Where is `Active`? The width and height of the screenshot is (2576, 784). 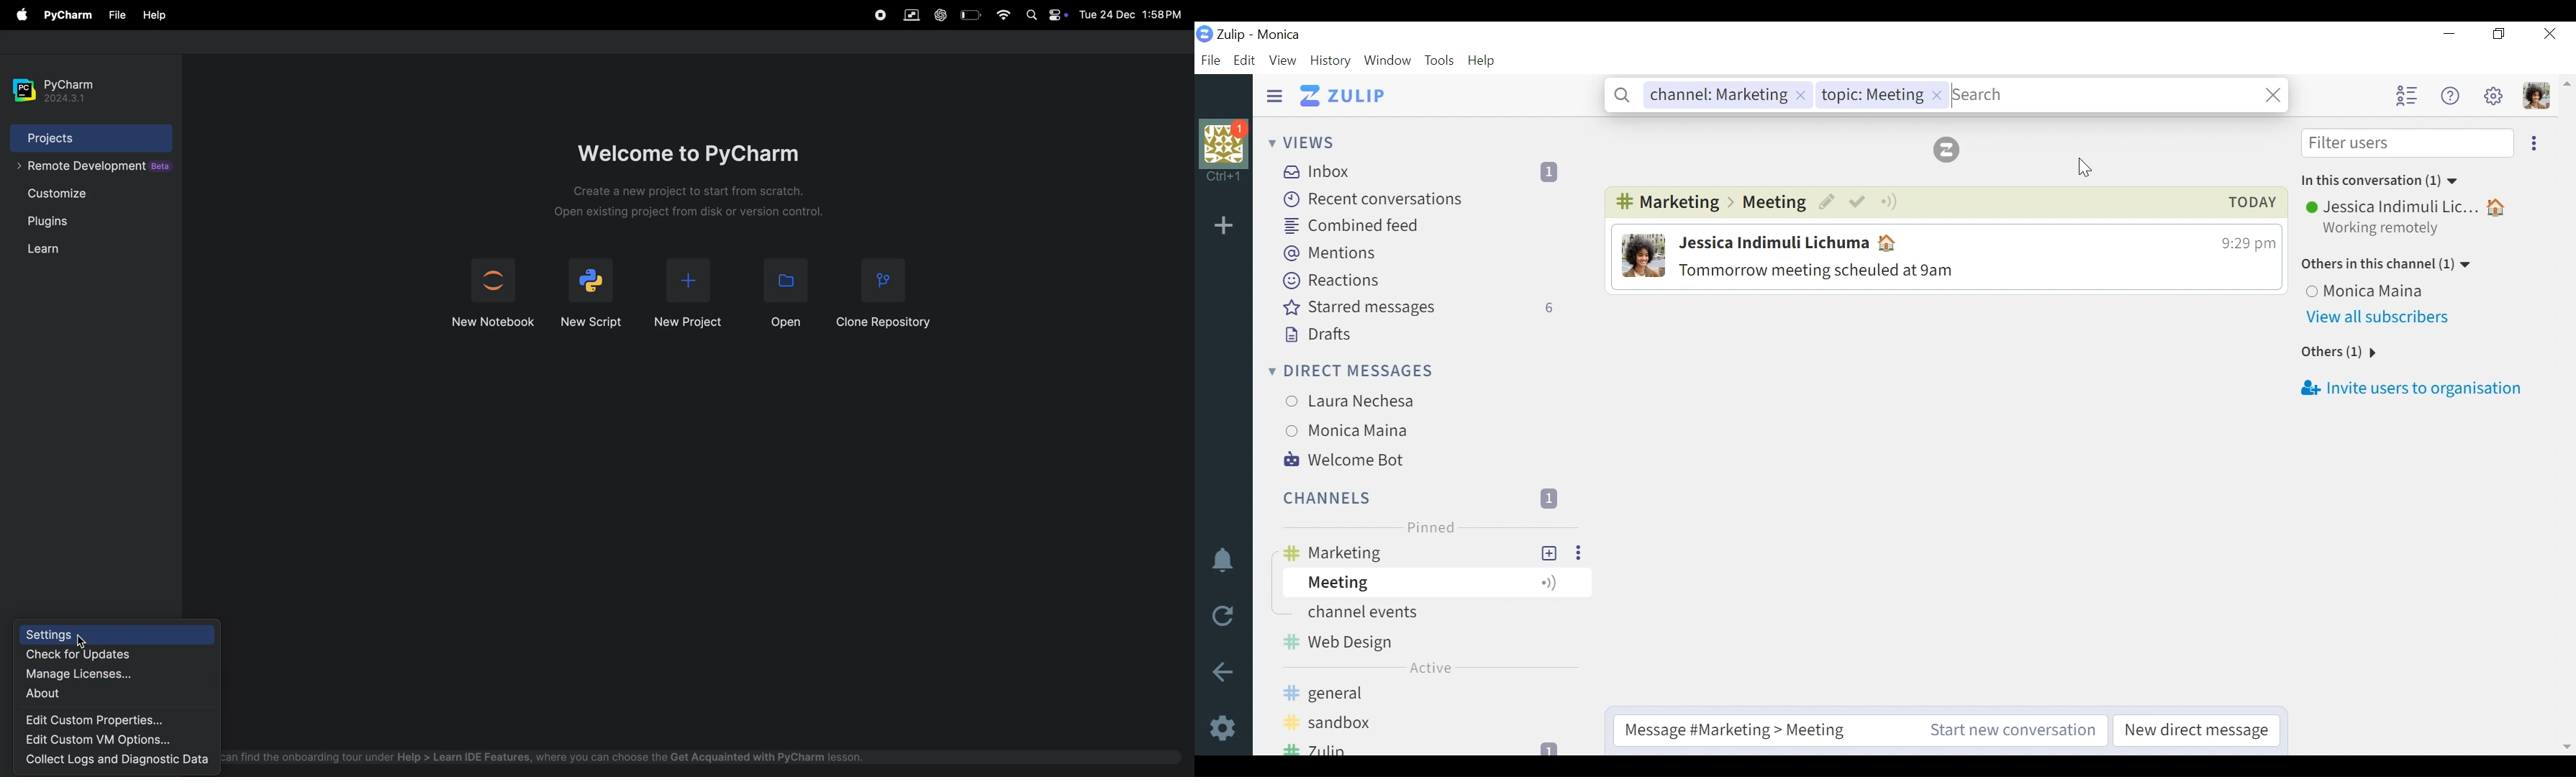
Active is located at coordinates (1436, 669).